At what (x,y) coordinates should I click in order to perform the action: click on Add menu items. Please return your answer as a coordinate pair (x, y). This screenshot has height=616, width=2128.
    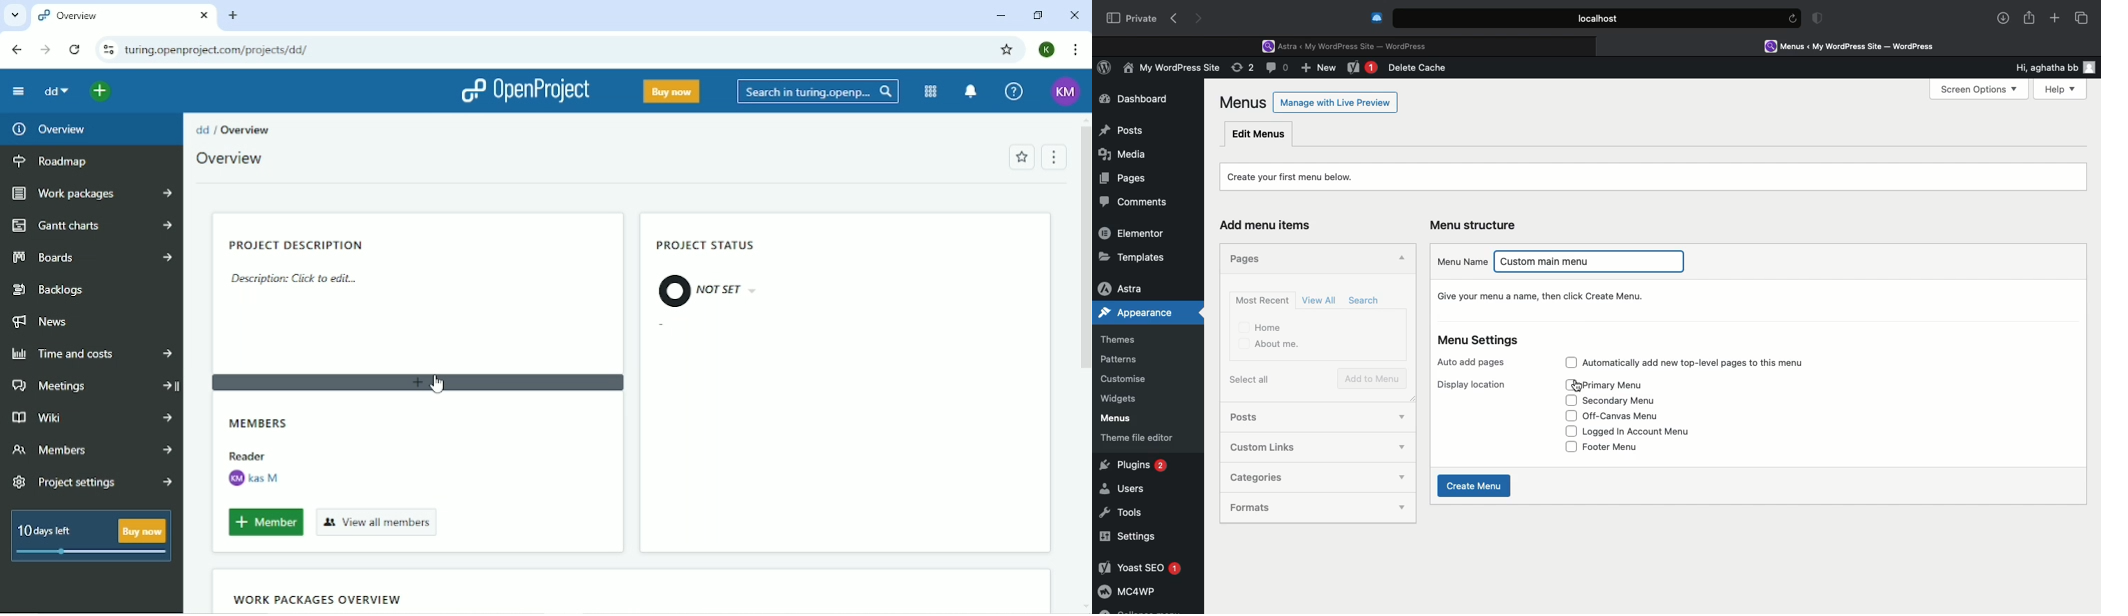
    Looking at the image, I should click on (1271, 226).